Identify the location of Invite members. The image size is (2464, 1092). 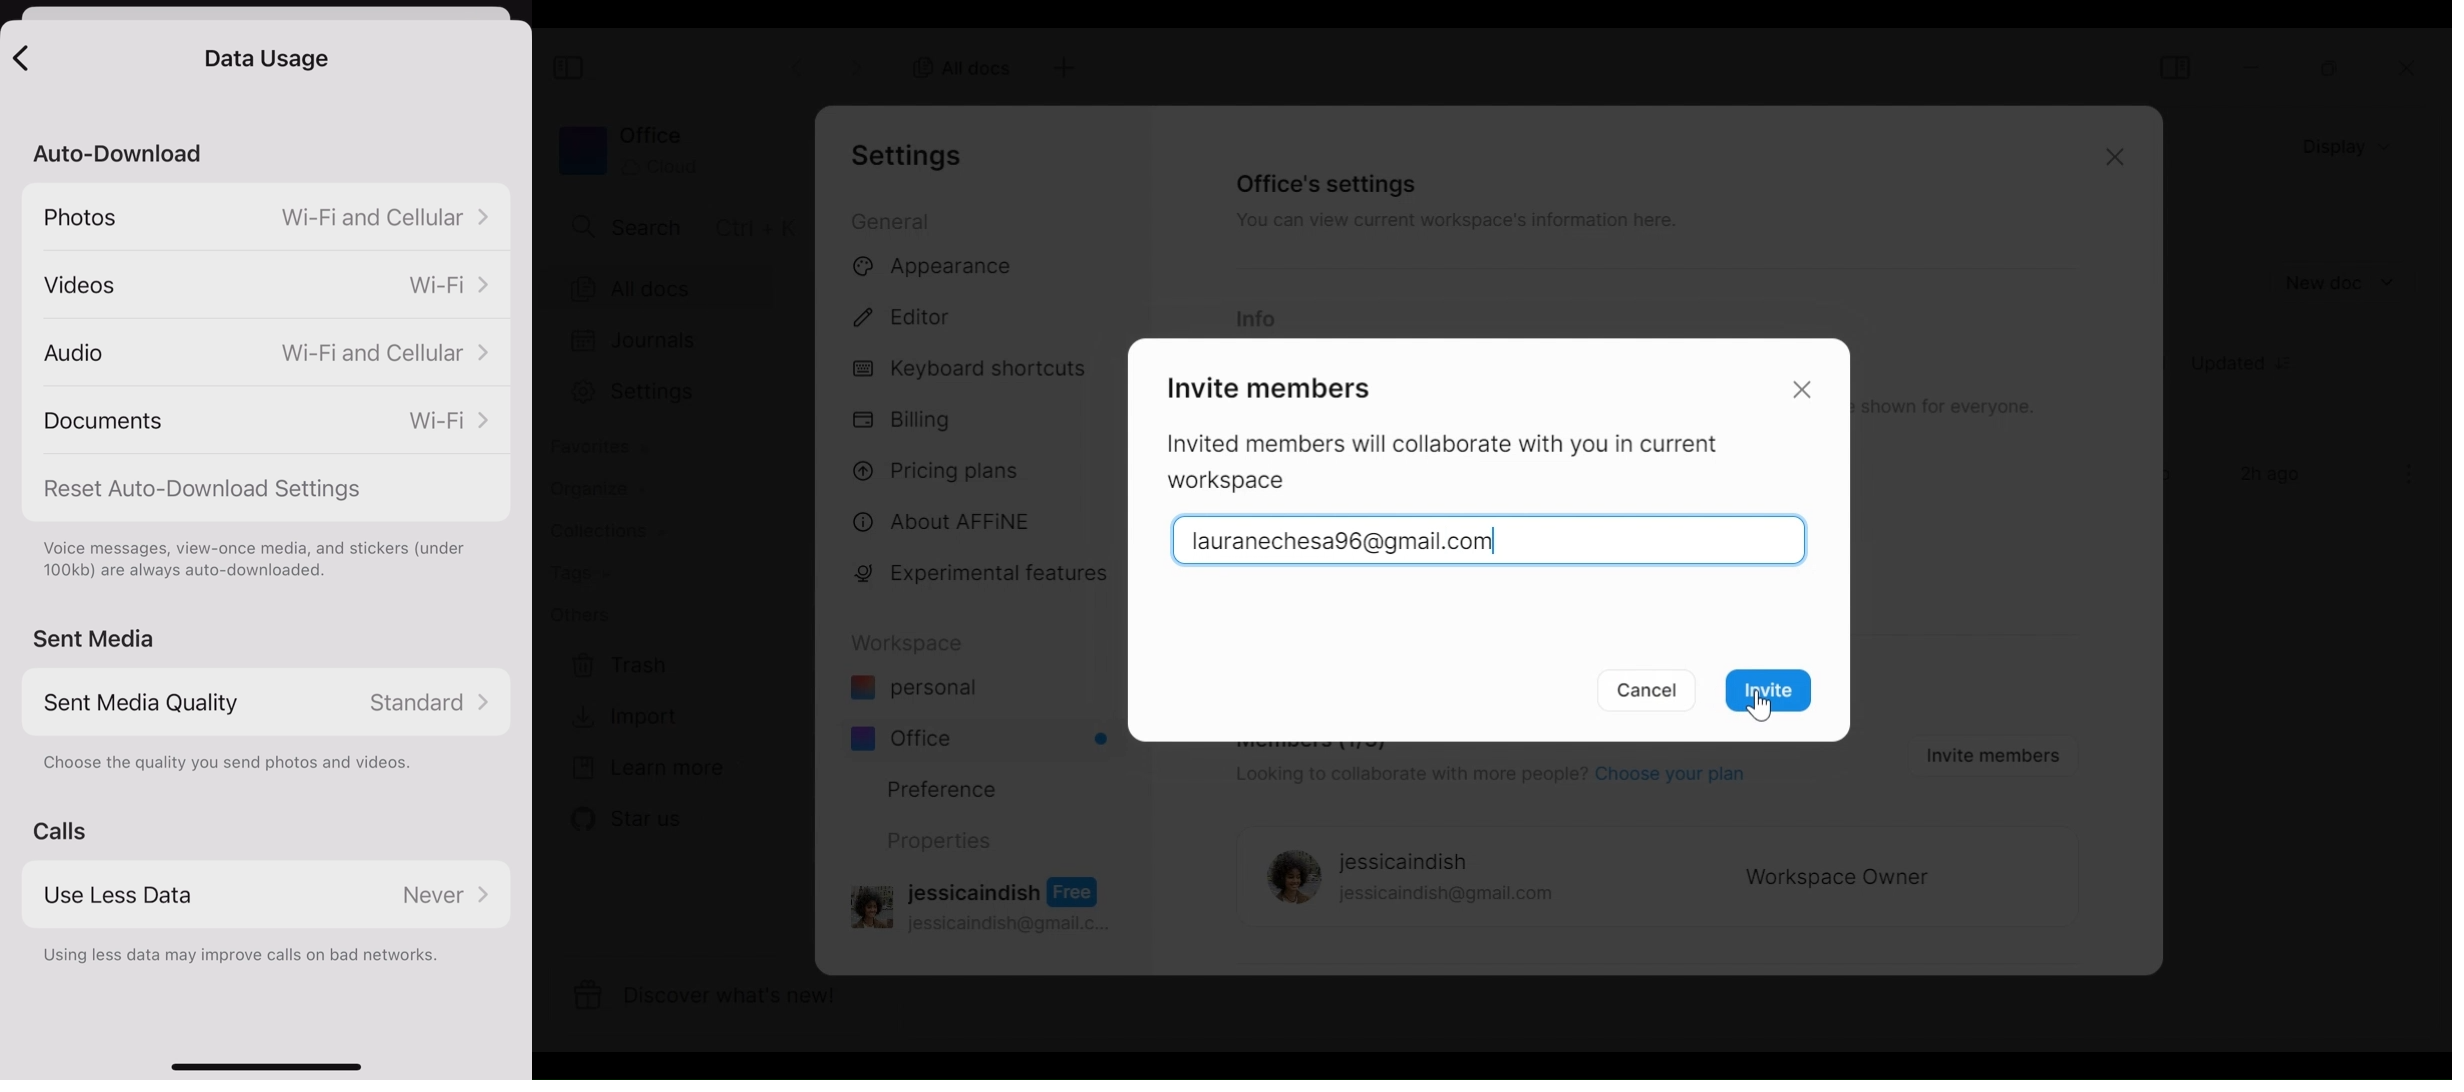
(1265, 385).